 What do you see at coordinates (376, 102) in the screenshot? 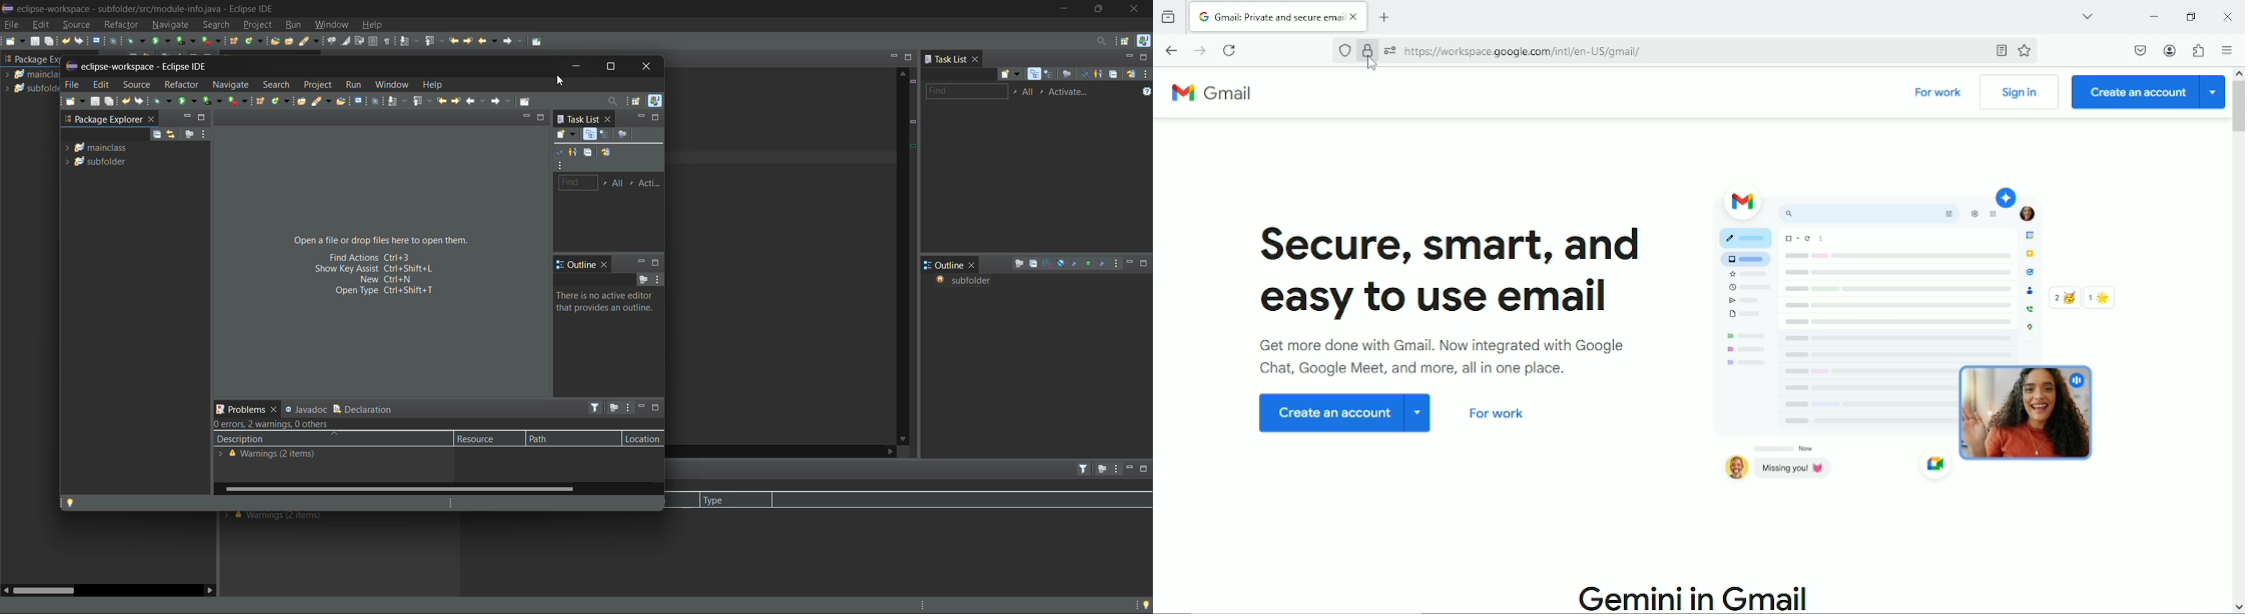
I see `skip all breakpoints` at bounding box center [376, 102].